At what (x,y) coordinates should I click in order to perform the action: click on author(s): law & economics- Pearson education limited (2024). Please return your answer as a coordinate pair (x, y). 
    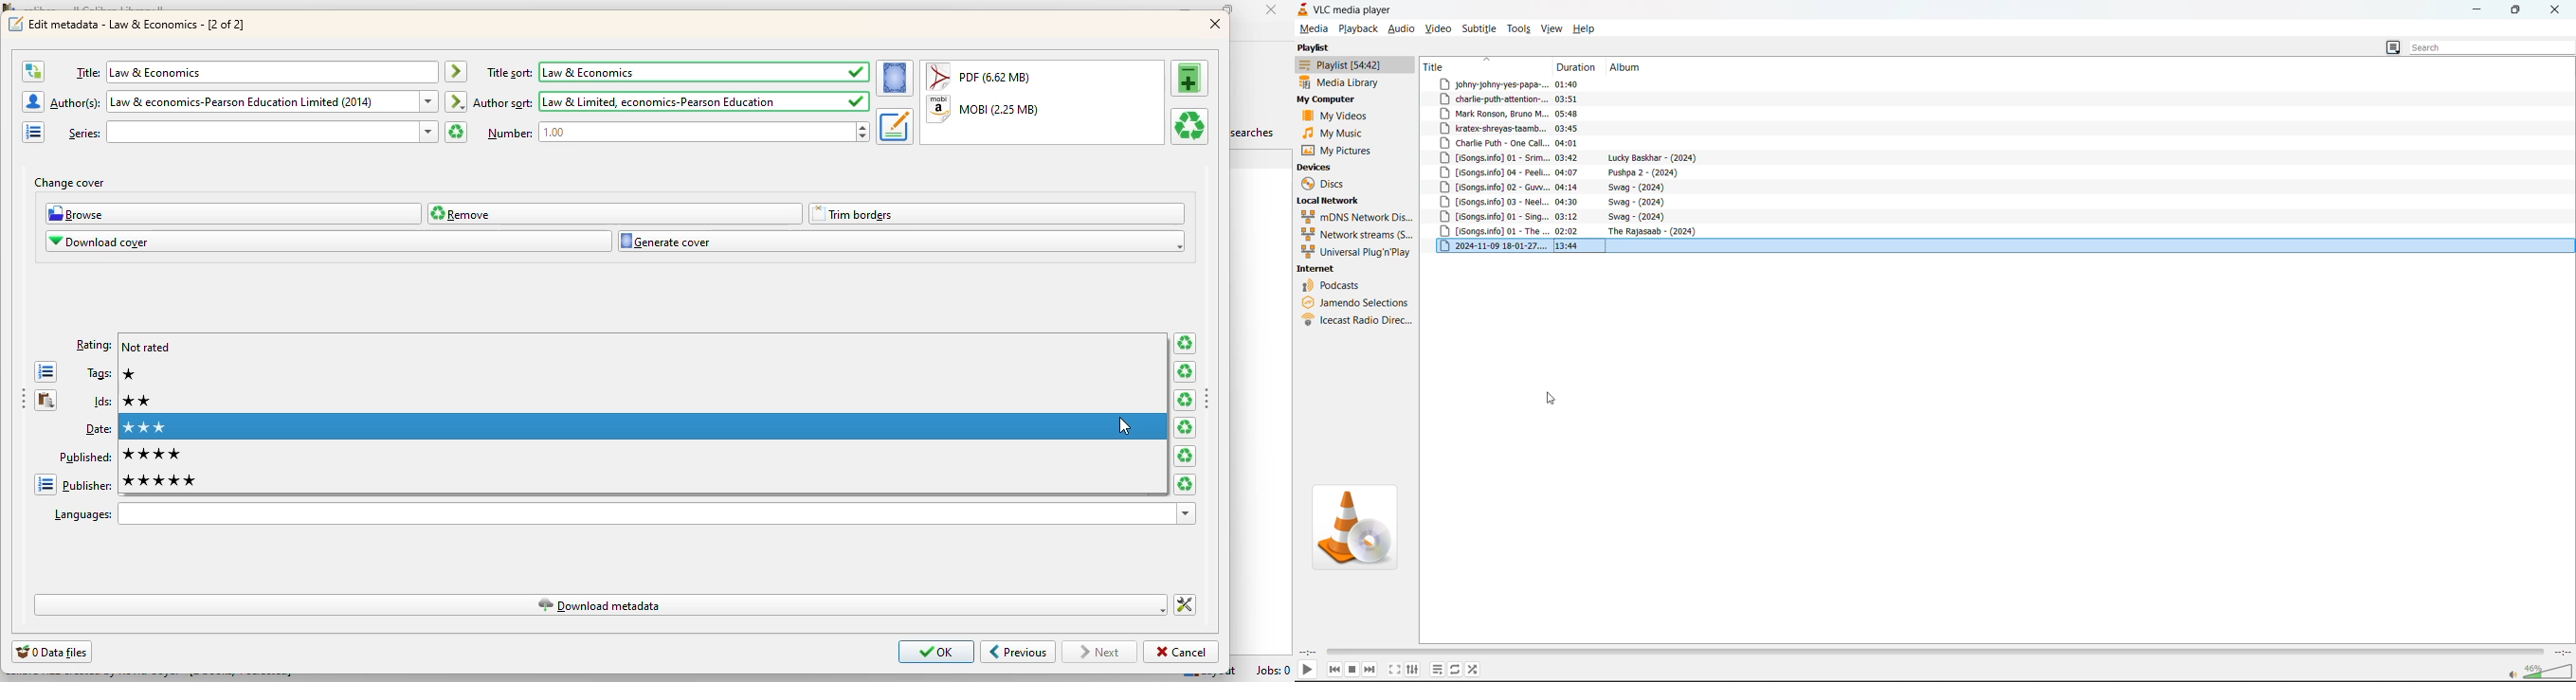
    Looking at the image, I should click on (243, 101).